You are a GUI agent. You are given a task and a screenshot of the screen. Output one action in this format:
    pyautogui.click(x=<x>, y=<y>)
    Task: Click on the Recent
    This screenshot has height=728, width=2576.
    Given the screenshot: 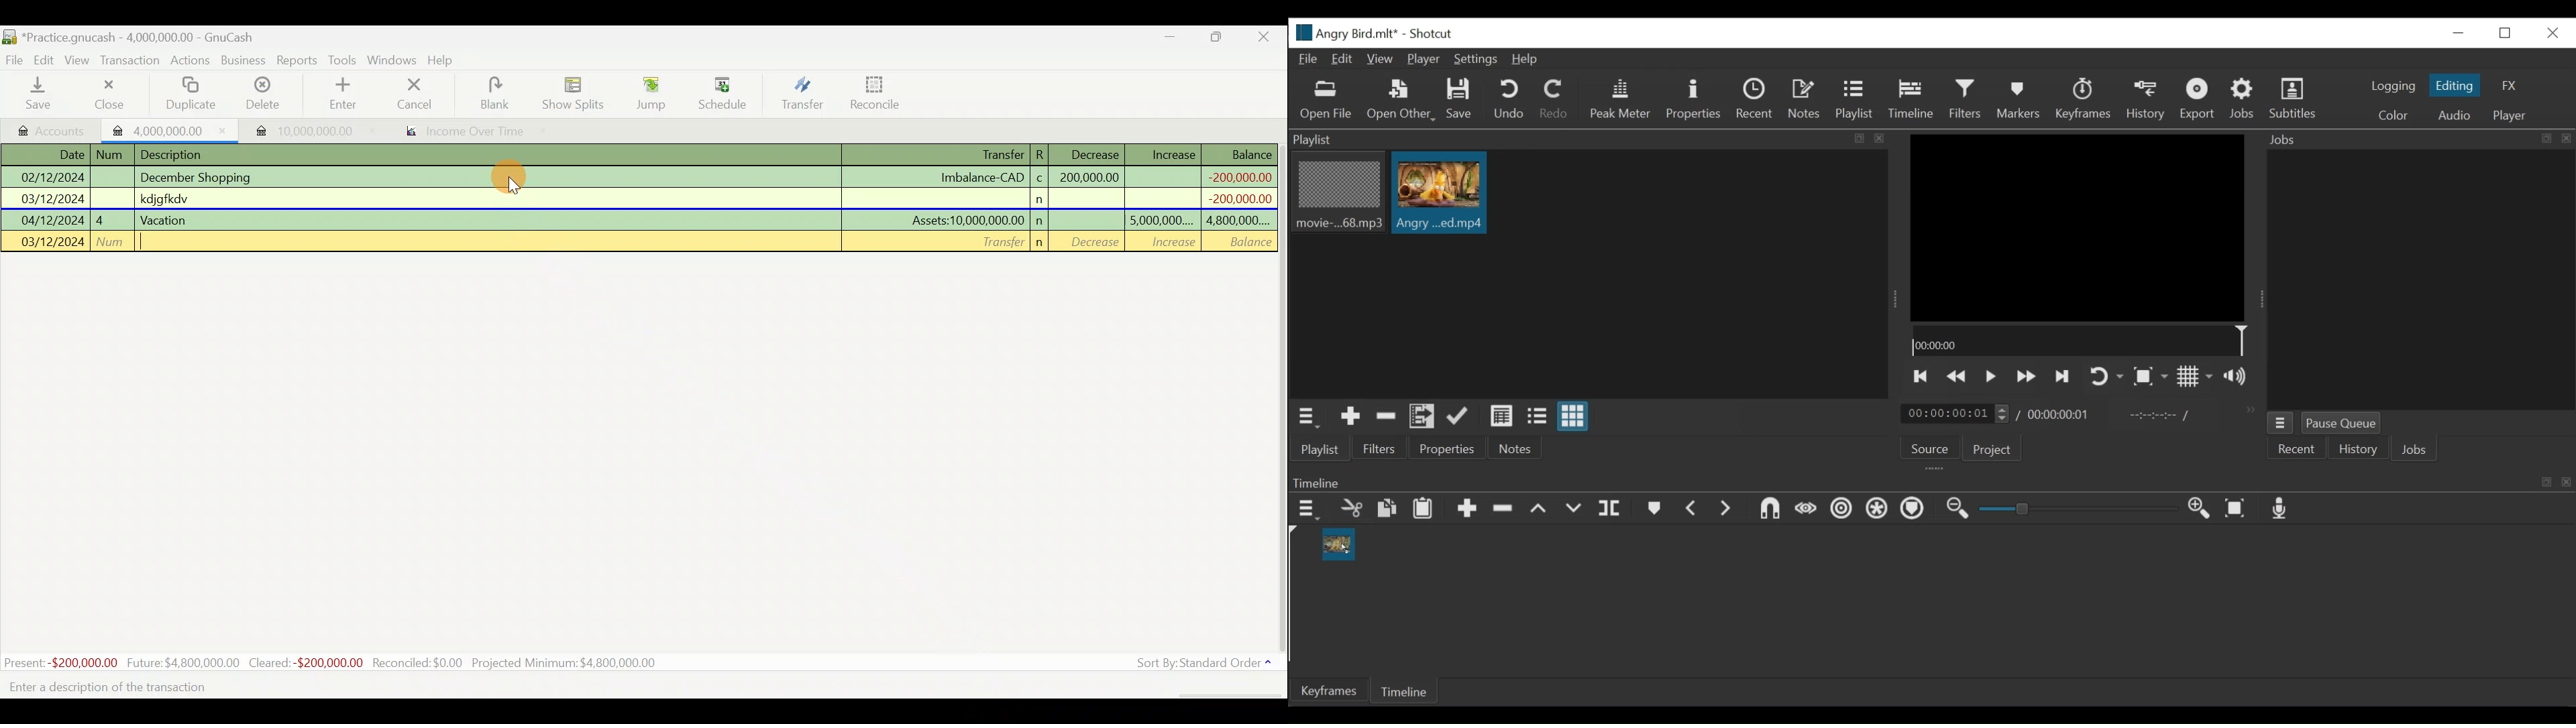 What is the action you would take?
    pyautogui.click(x=2297, y=448)
    